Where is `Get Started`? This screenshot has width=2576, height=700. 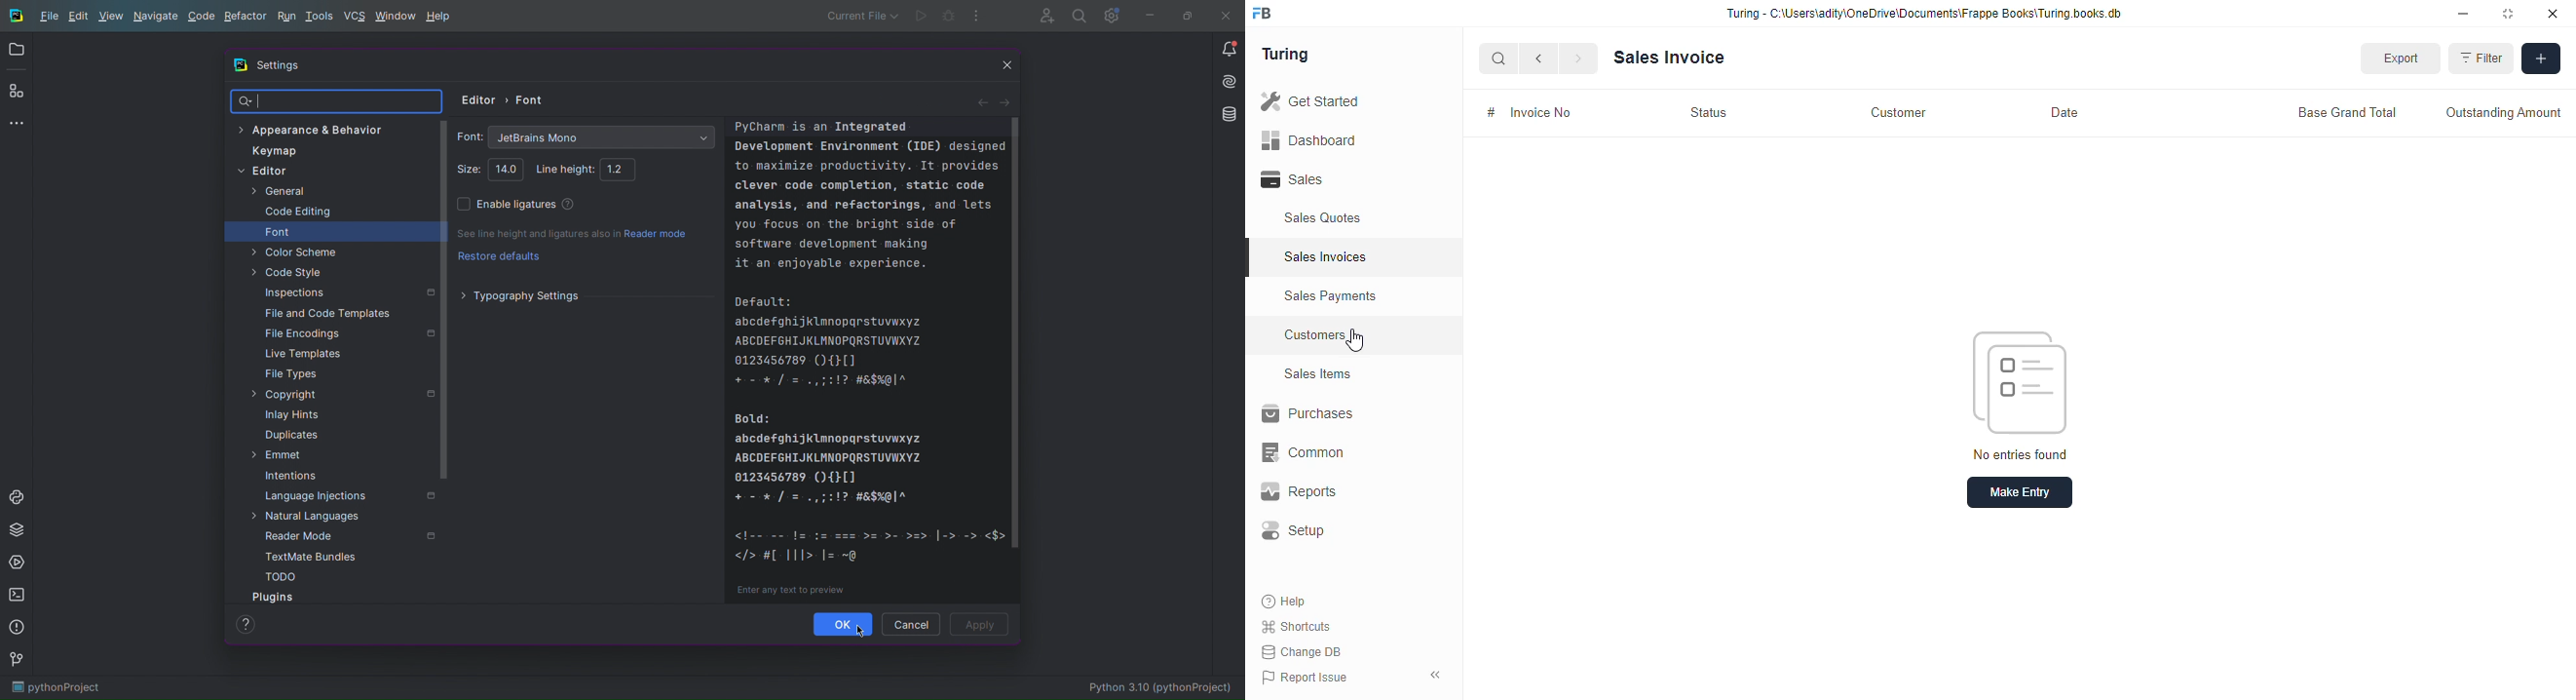 Get Started is located at coordinates (1336, 102).